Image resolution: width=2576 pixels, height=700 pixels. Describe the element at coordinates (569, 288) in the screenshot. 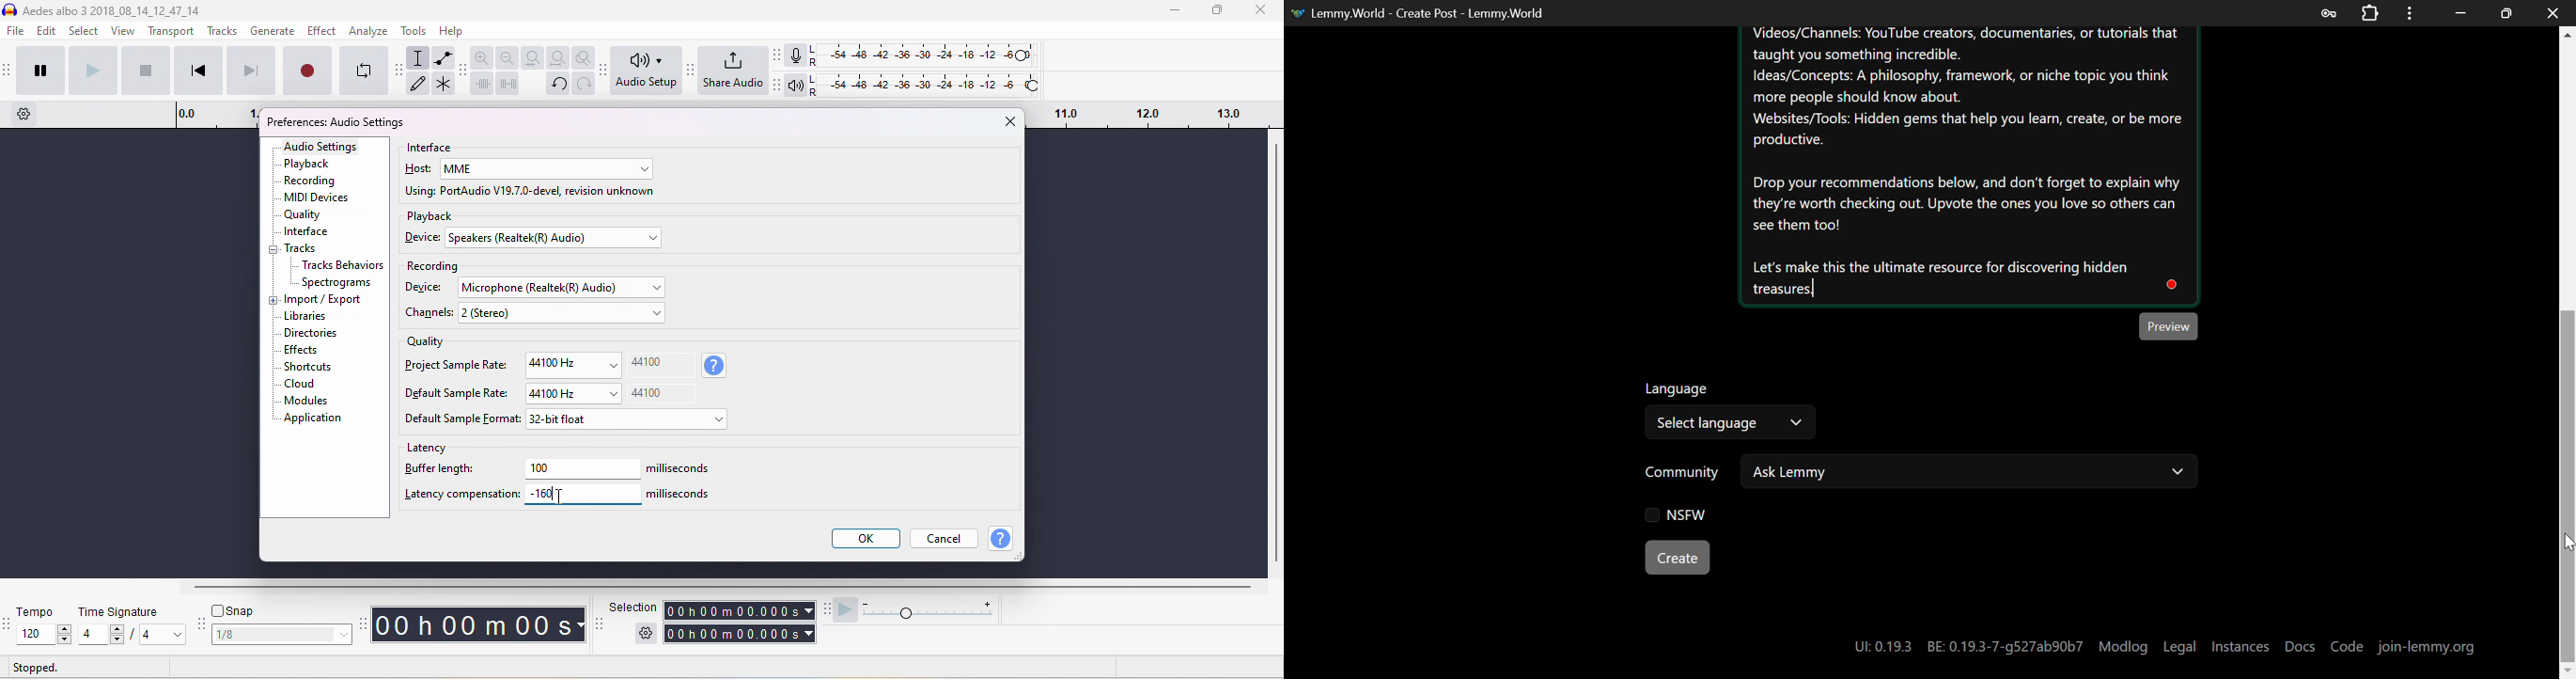

I see `select recording device` at that location.